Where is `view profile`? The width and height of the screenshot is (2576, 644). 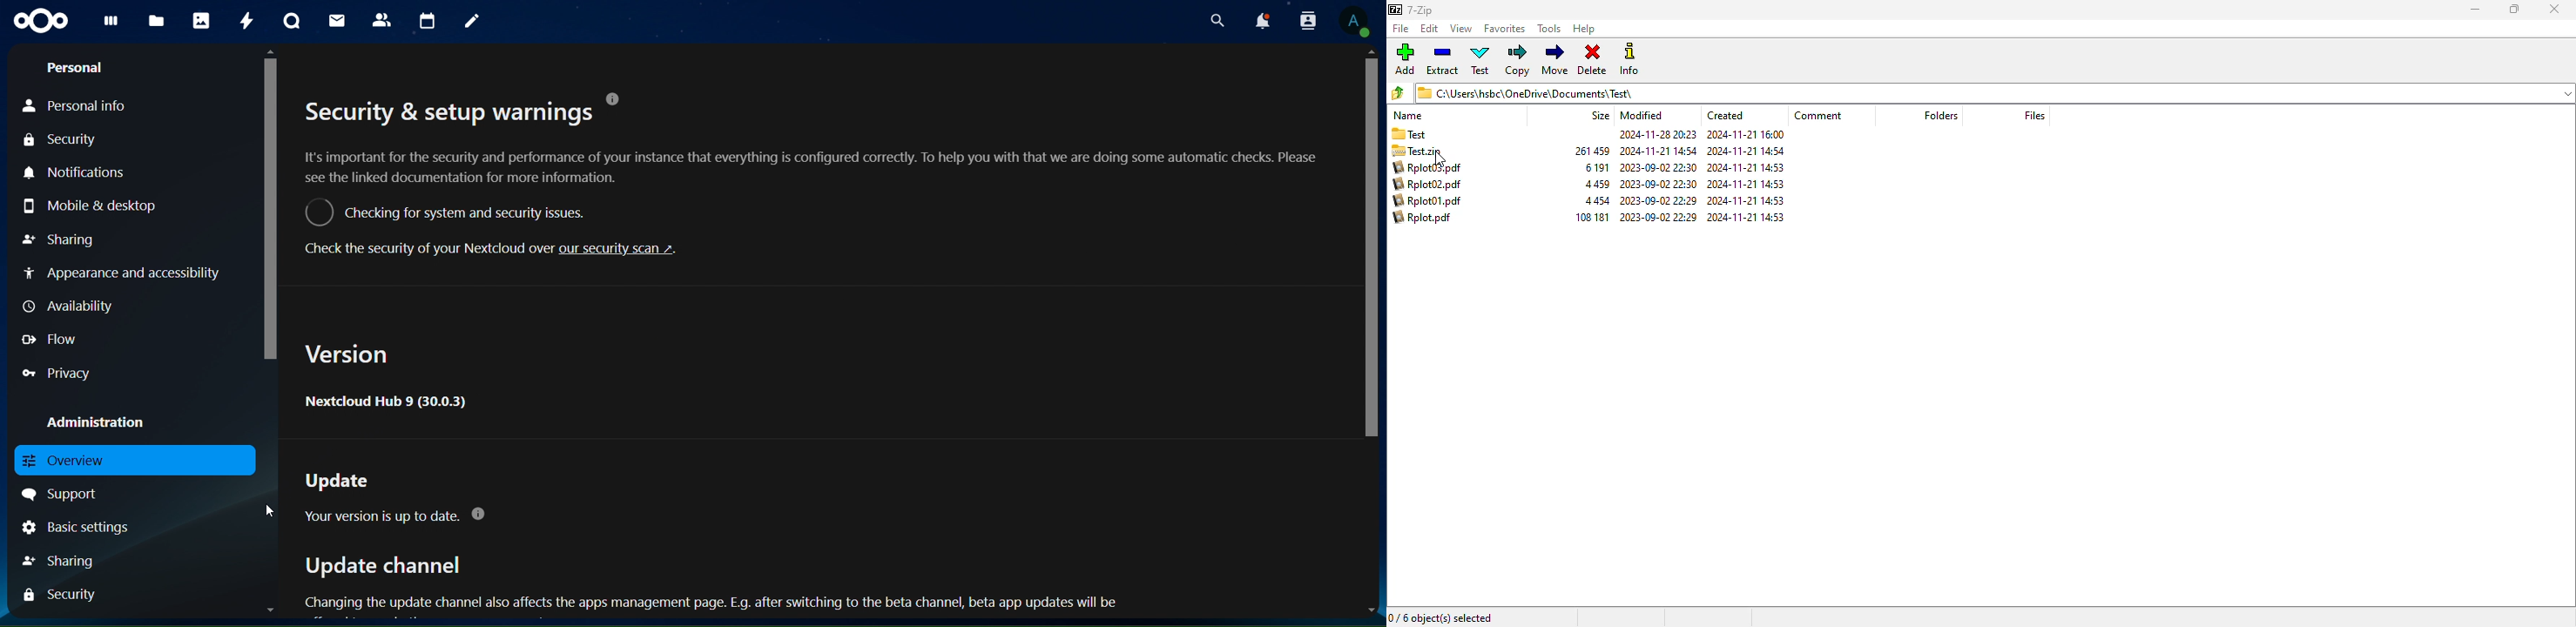
view profile is located at coordinates (1354, 22).